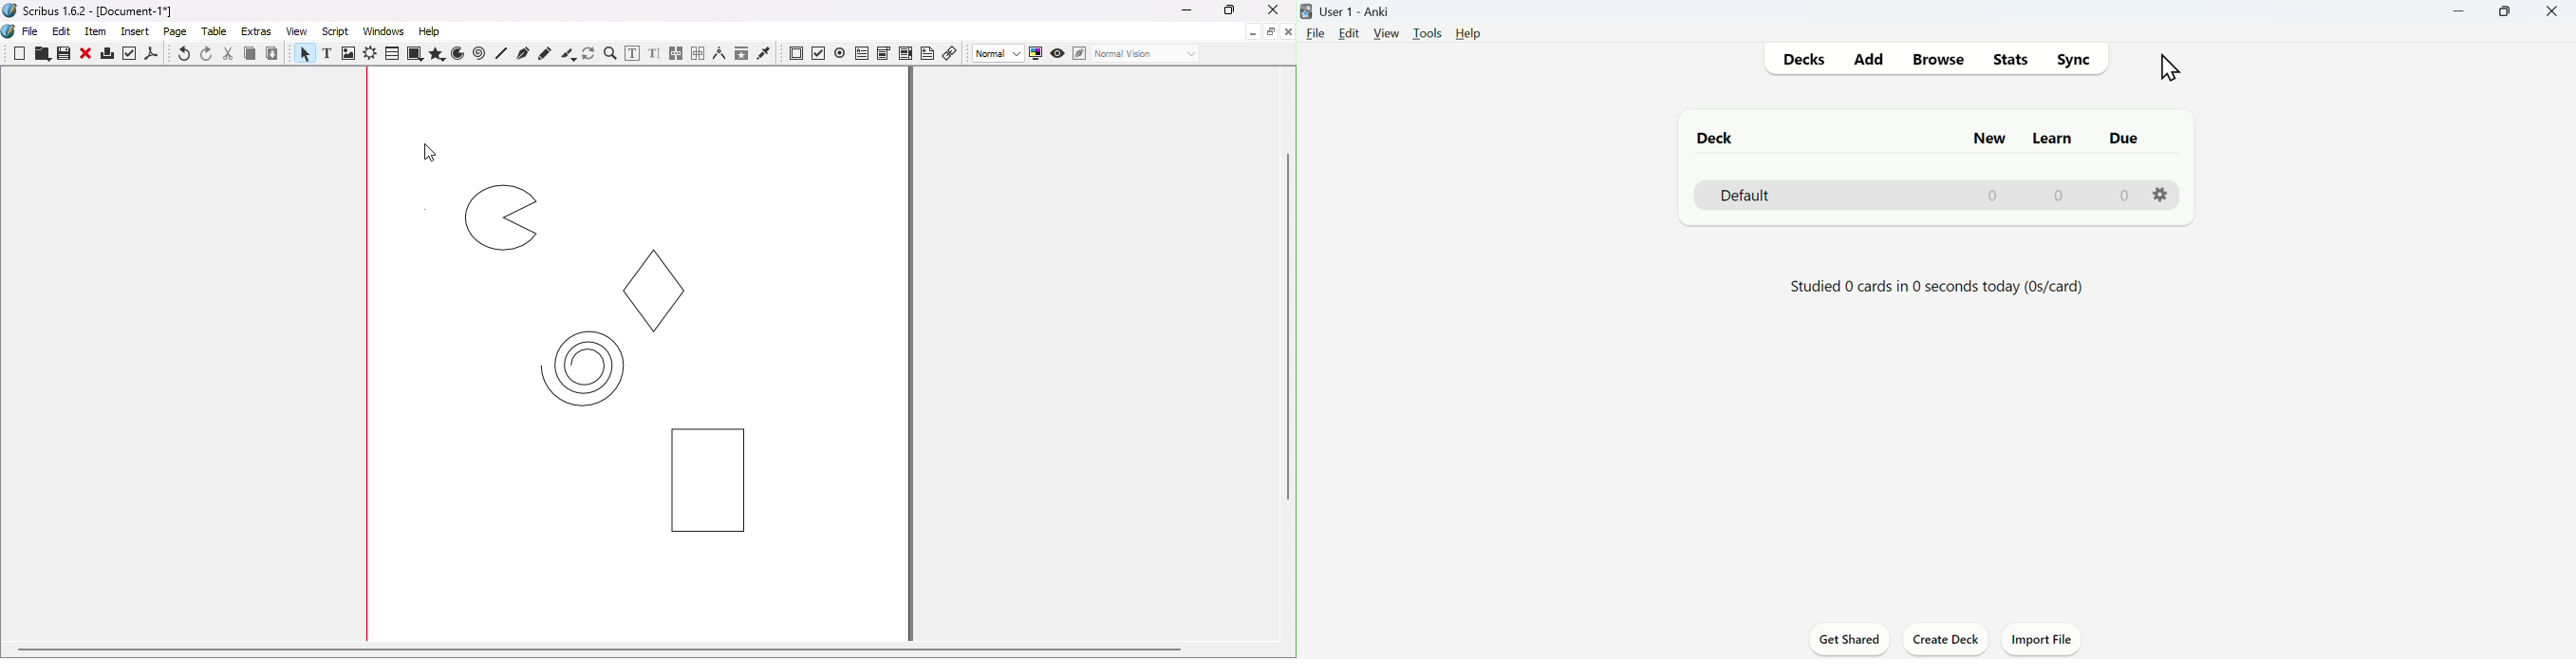 This screenshot has width=2576, height=672. Describe the element at coordinates (719, 53) in the screenshot. I see `Measurements` at that location.